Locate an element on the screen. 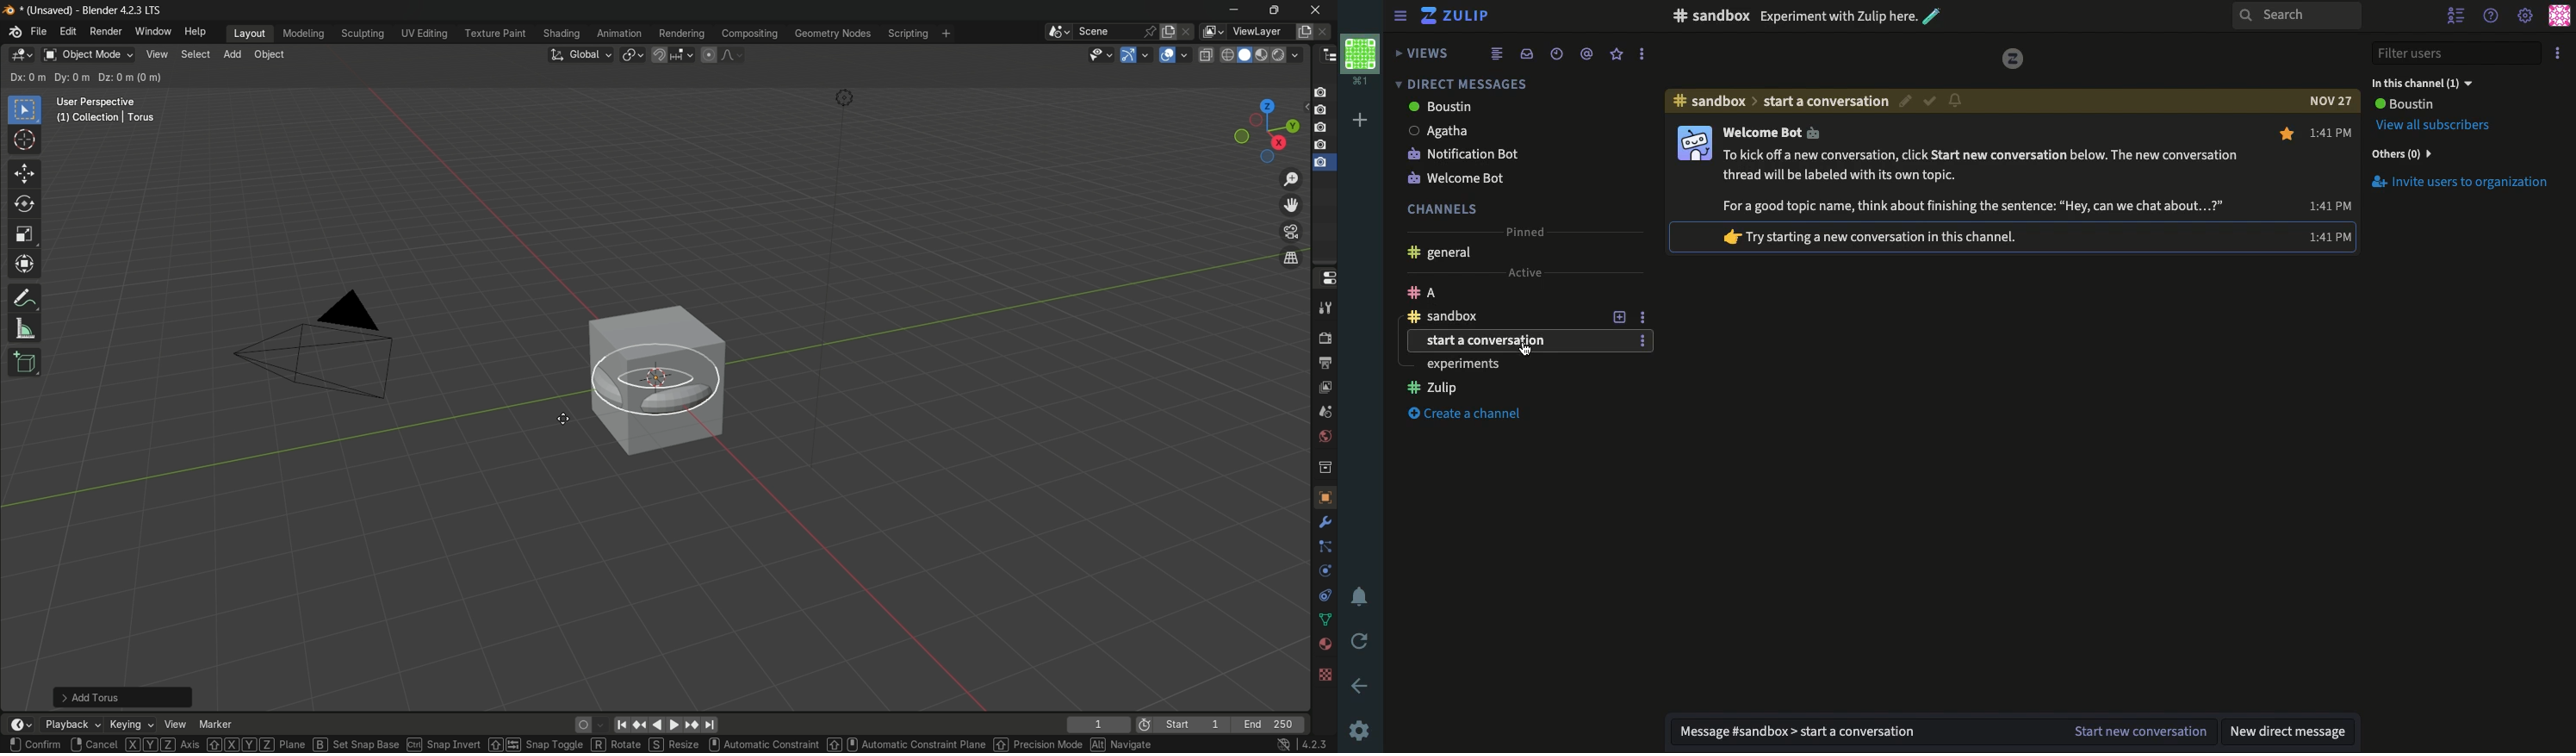 The image size is (2576, 756). world is located at coordinates (1323, 437).